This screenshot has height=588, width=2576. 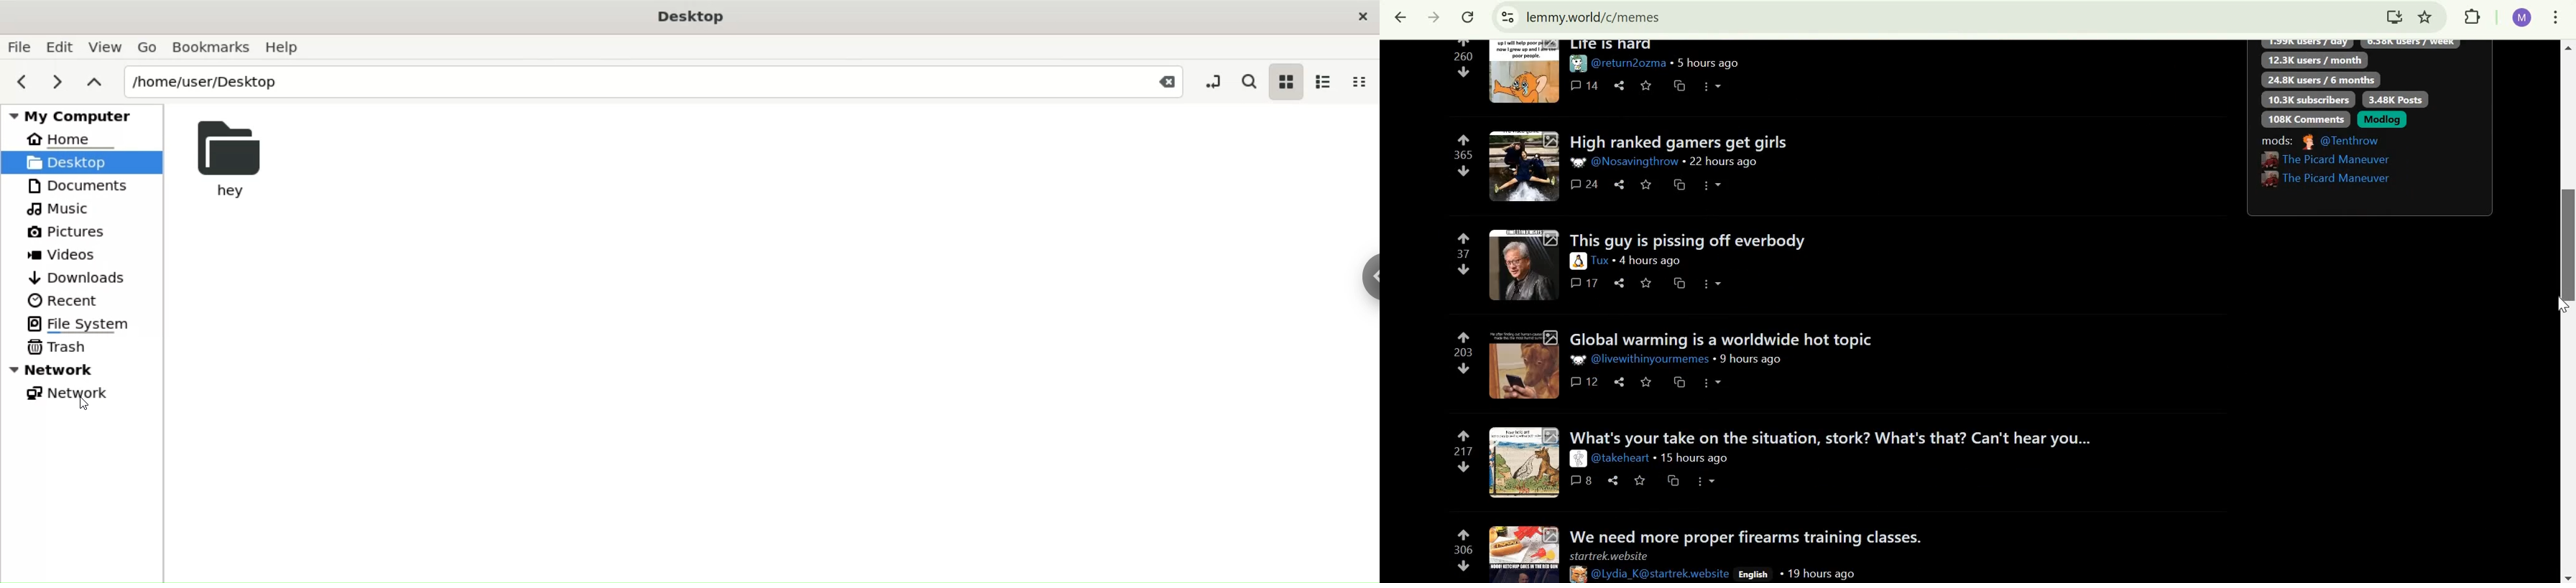 What do you see at coordinates (1728, 338) in the screenshot?
I see `Global warming is a worldwide hot topic` at bounding box center [1728, 338].